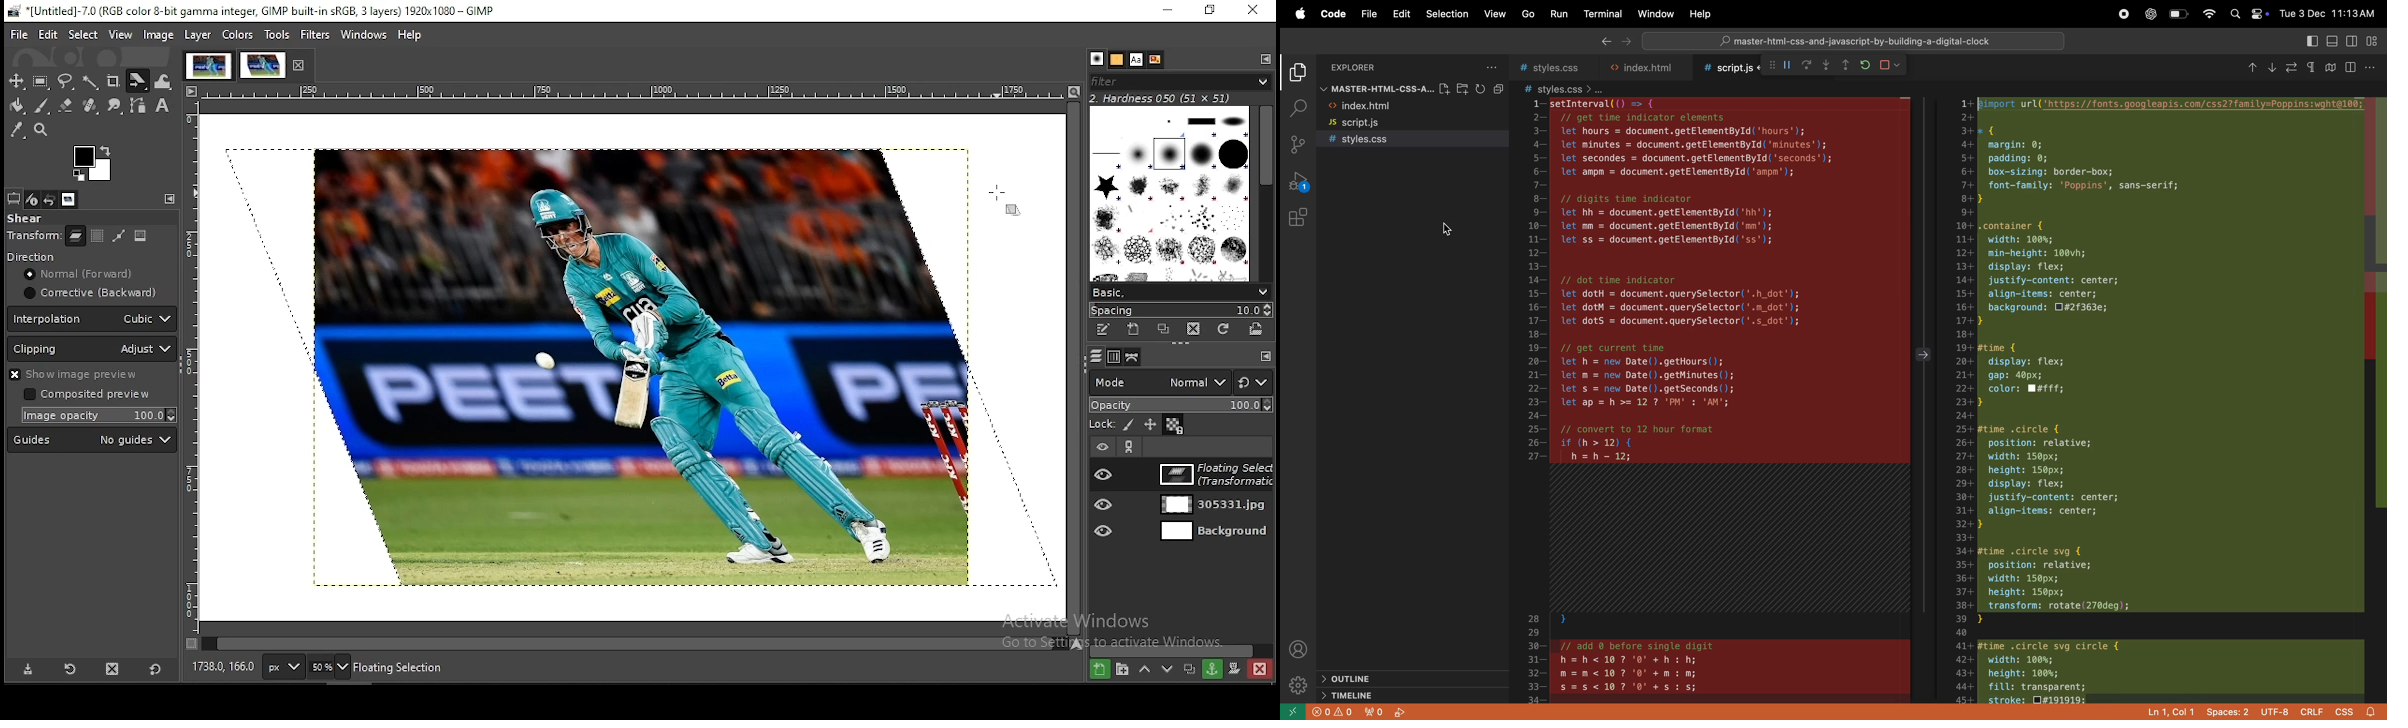  I want to click on brushes, so click(1116, 60).